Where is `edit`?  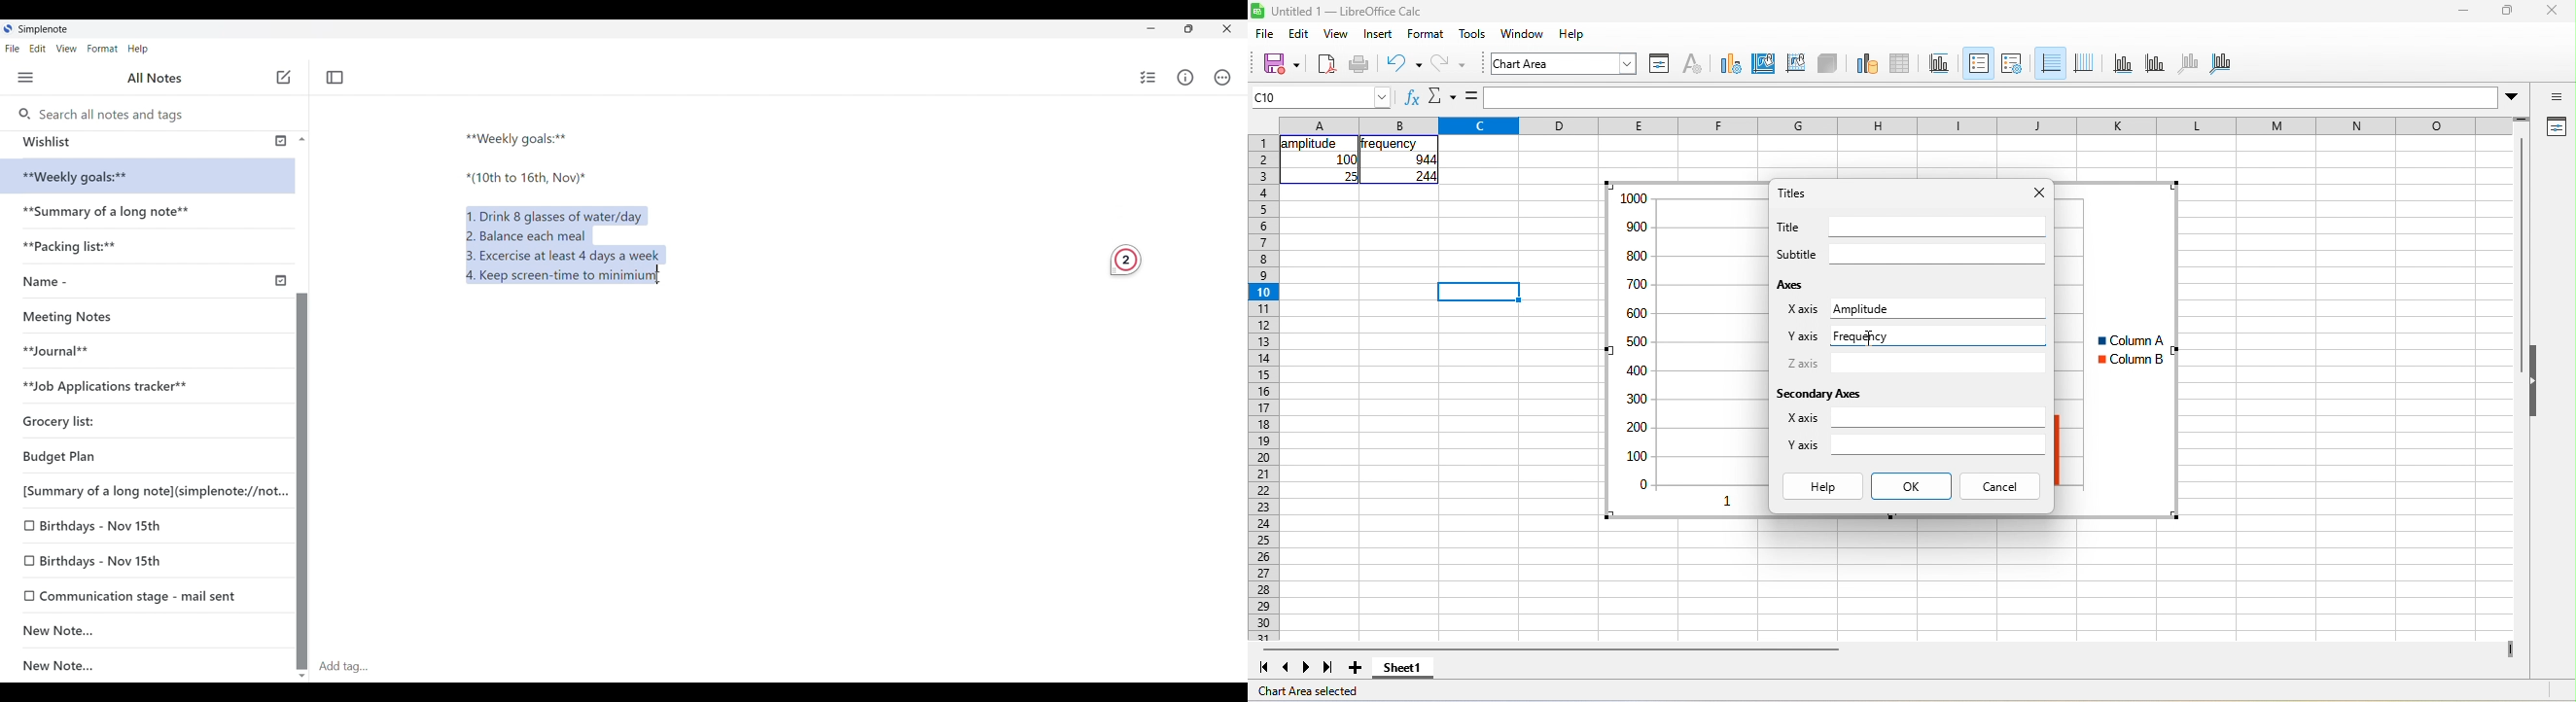
edit is located at coordinates (1299, 33).